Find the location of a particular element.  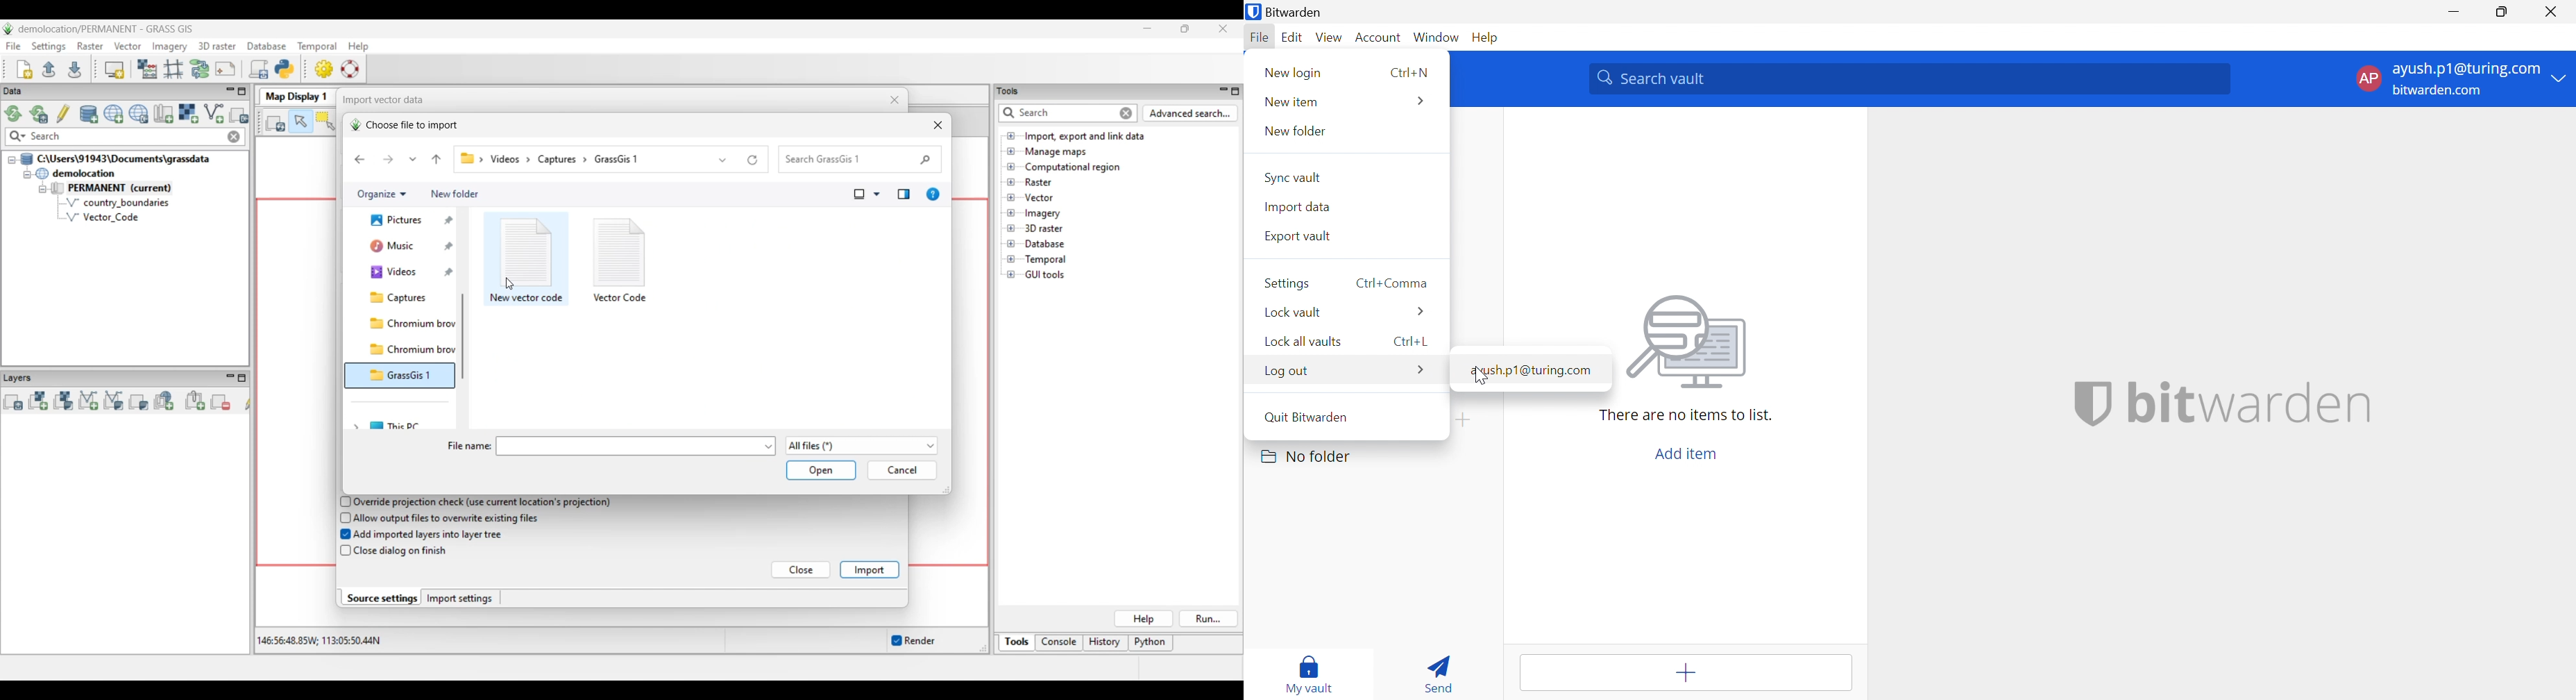

New item is located at coordinates (1290, 103).